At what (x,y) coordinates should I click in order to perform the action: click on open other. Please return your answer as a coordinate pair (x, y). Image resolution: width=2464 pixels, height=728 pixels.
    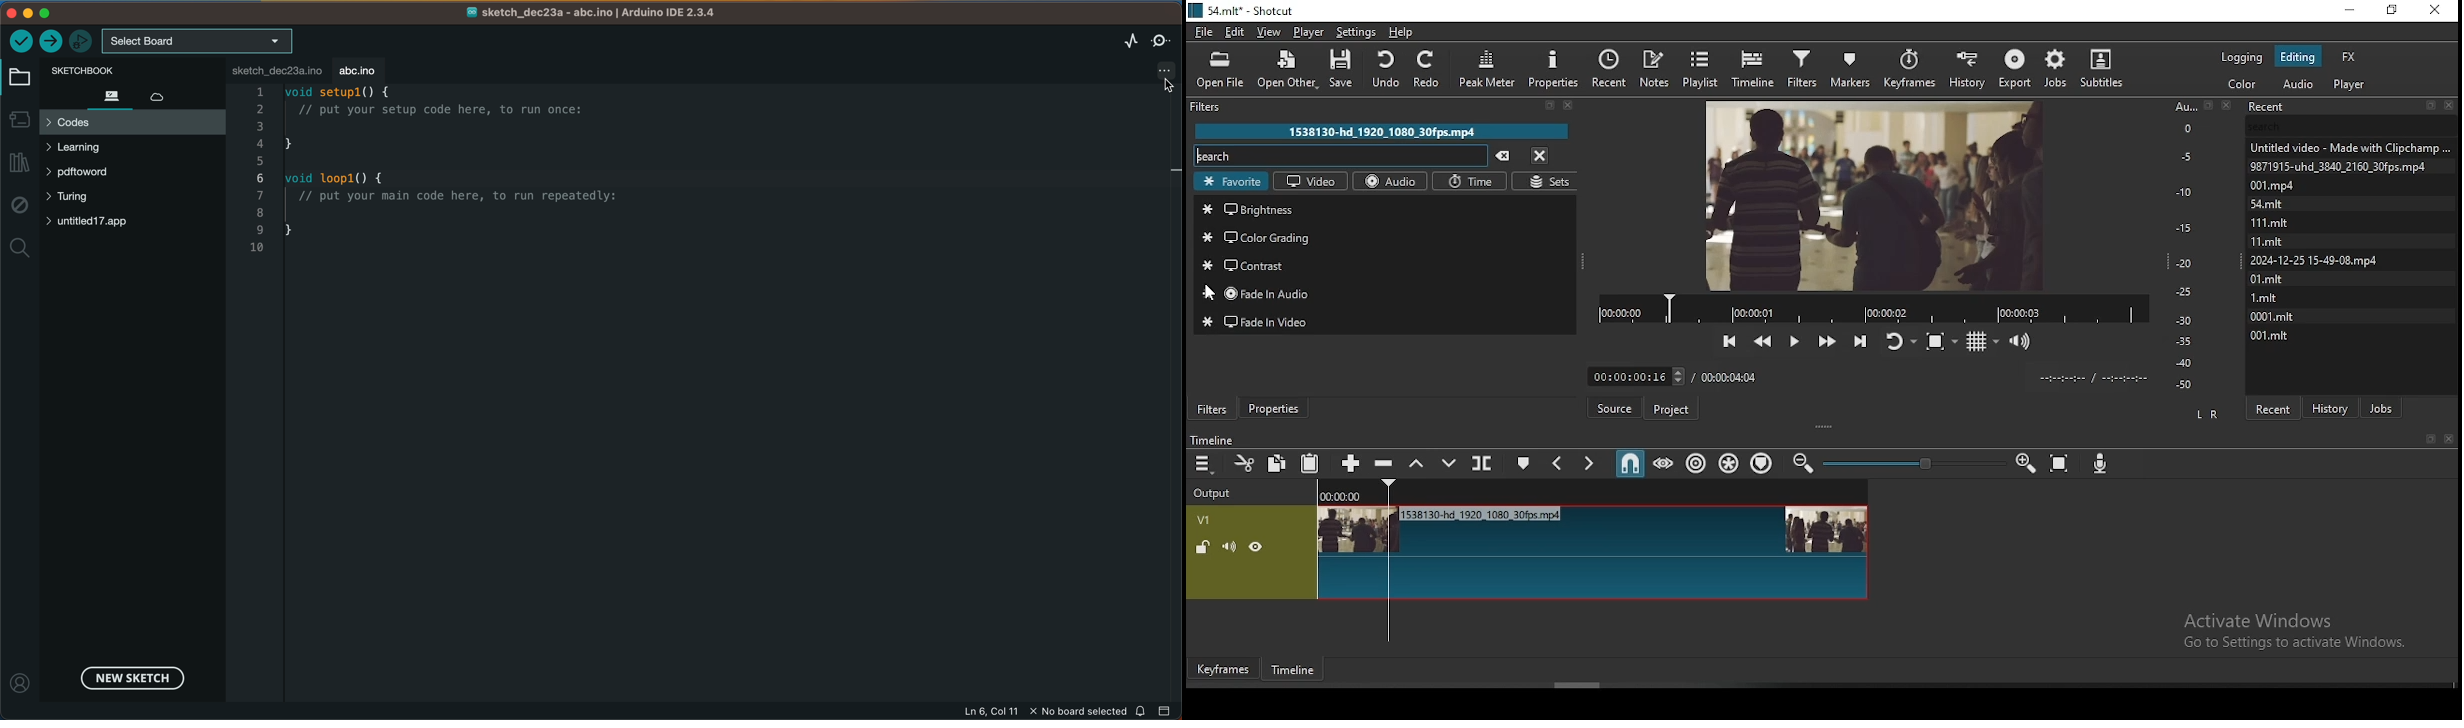
    Looking at the image, I should click on (1285, 71).